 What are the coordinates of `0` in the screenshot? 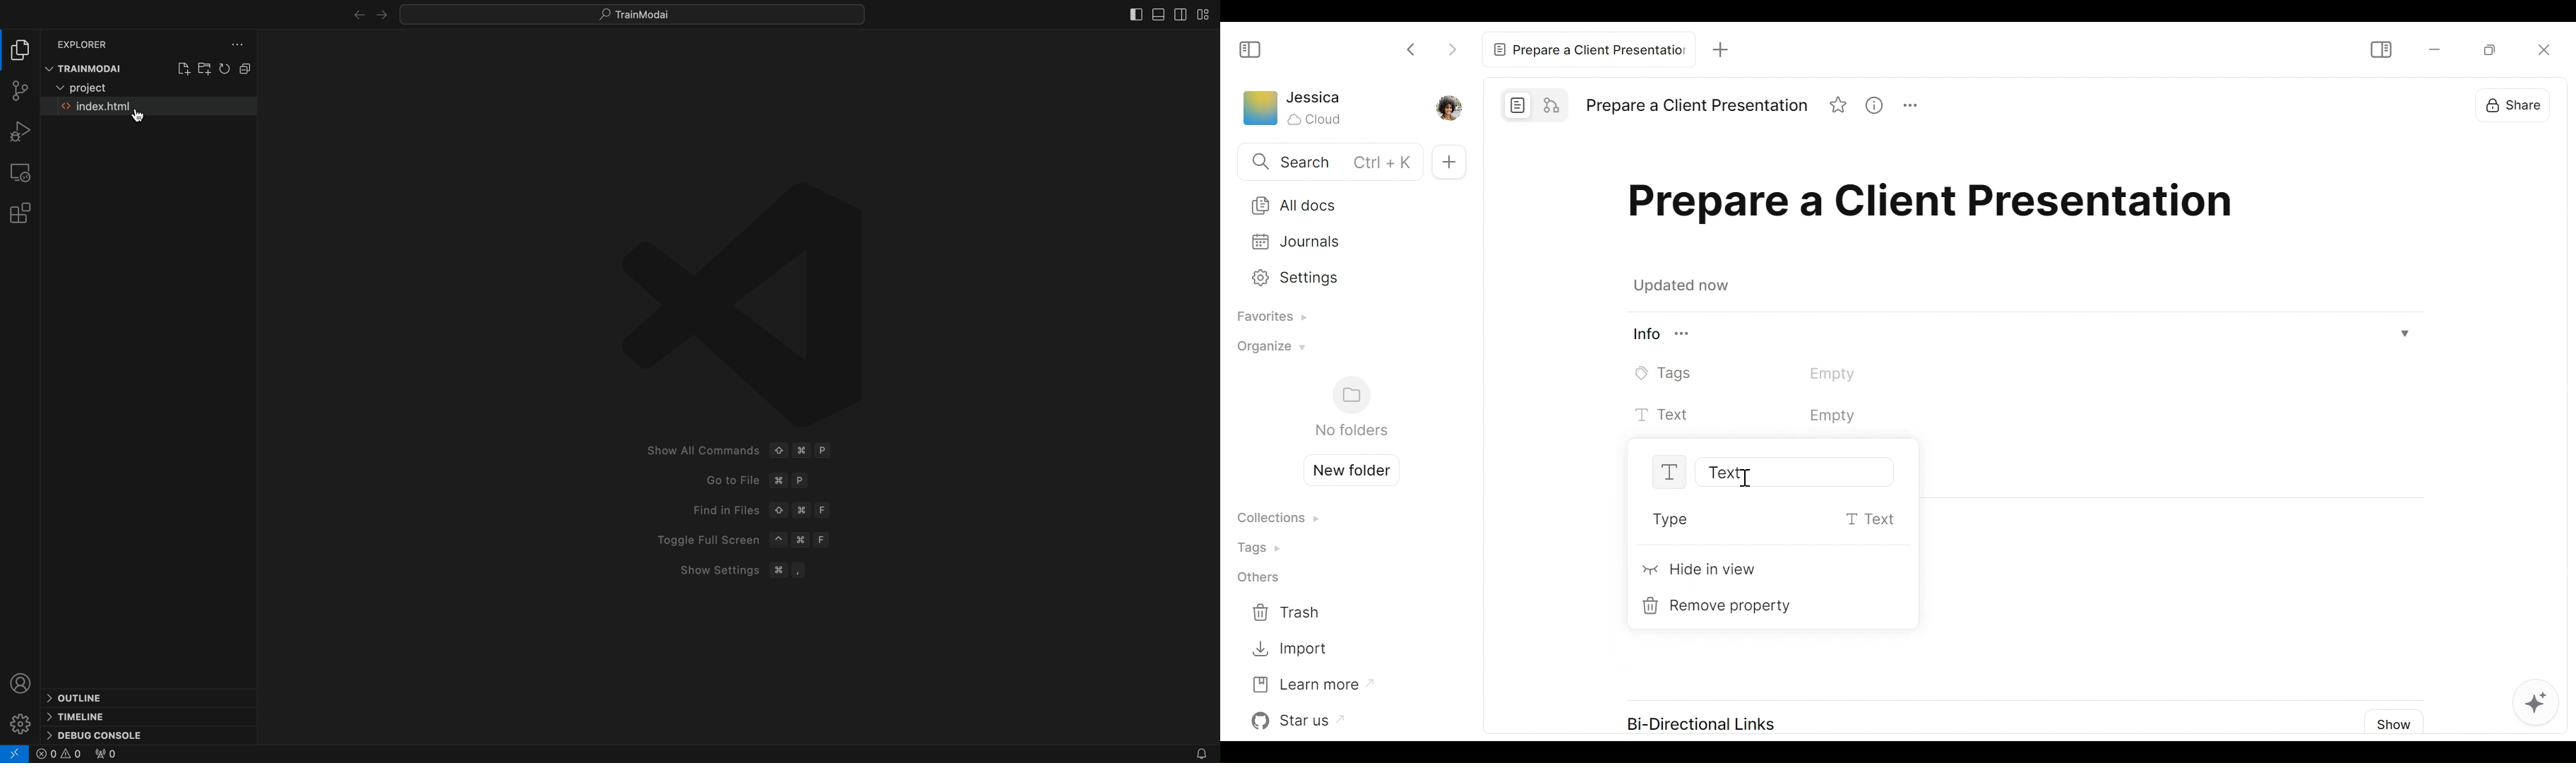 It's located at (59, 755).